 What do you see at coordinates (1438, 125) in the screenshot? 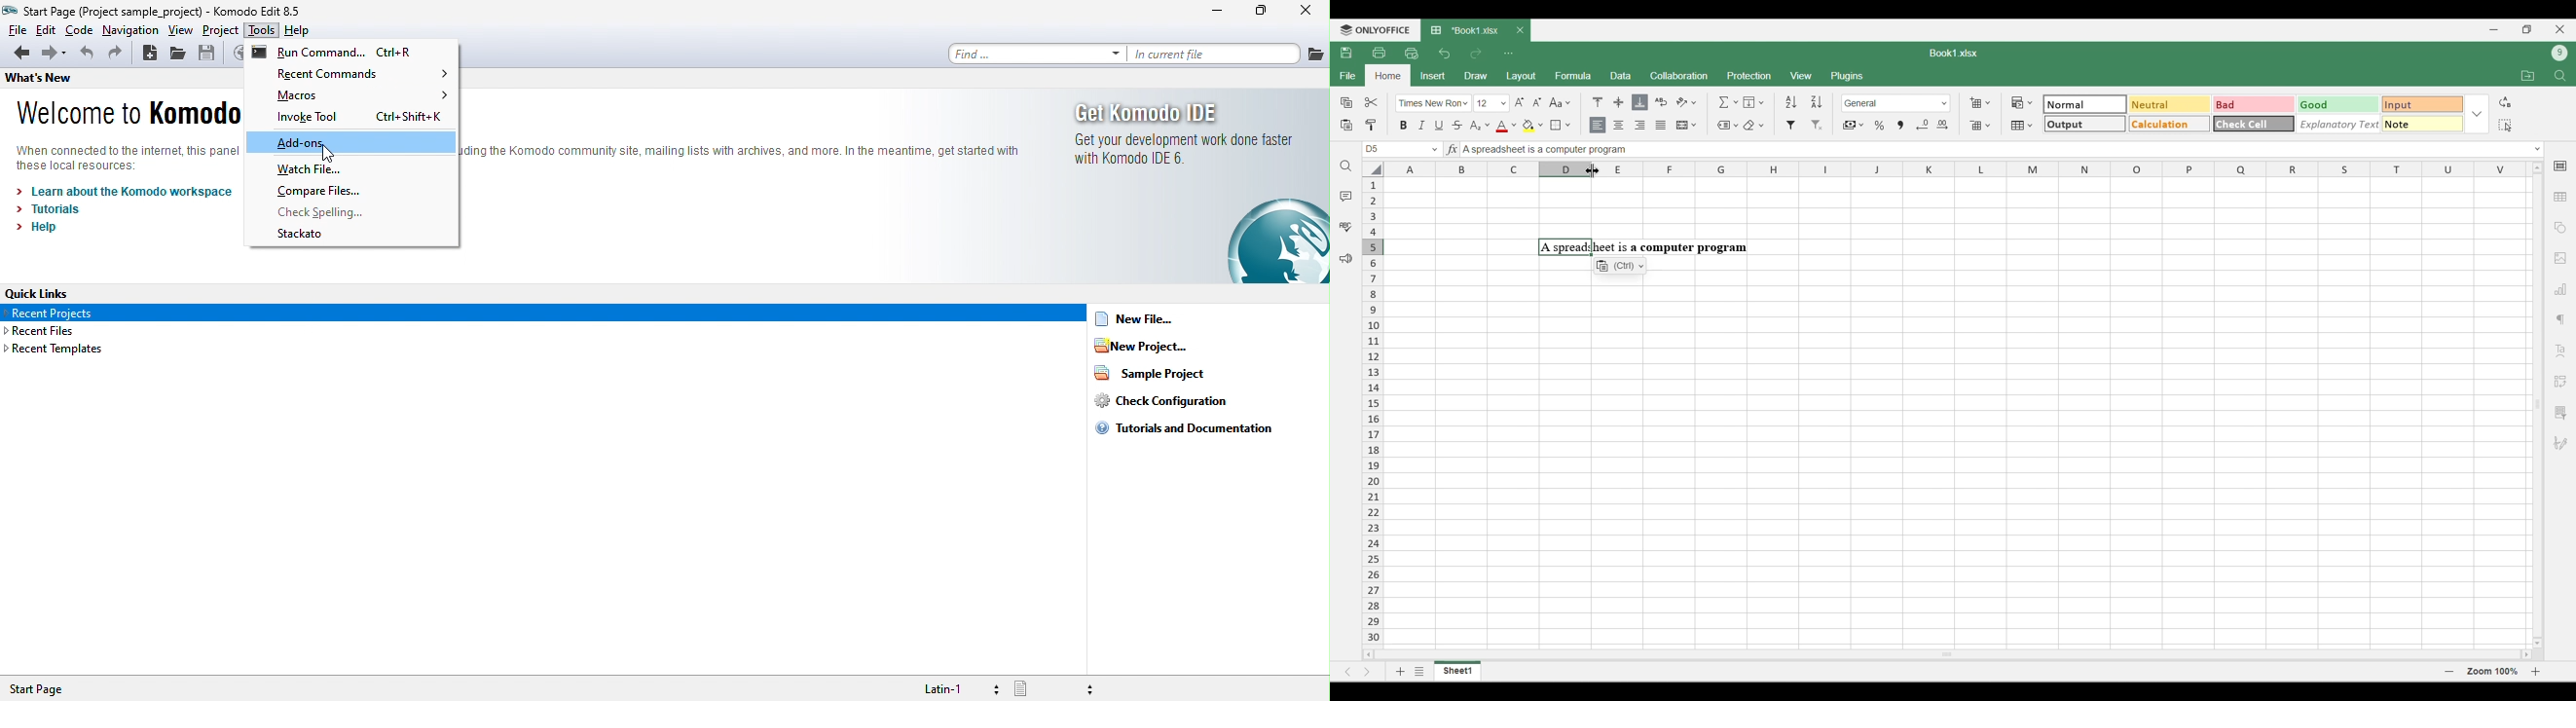
I see `Underline` at bounding box center [1438, 125].